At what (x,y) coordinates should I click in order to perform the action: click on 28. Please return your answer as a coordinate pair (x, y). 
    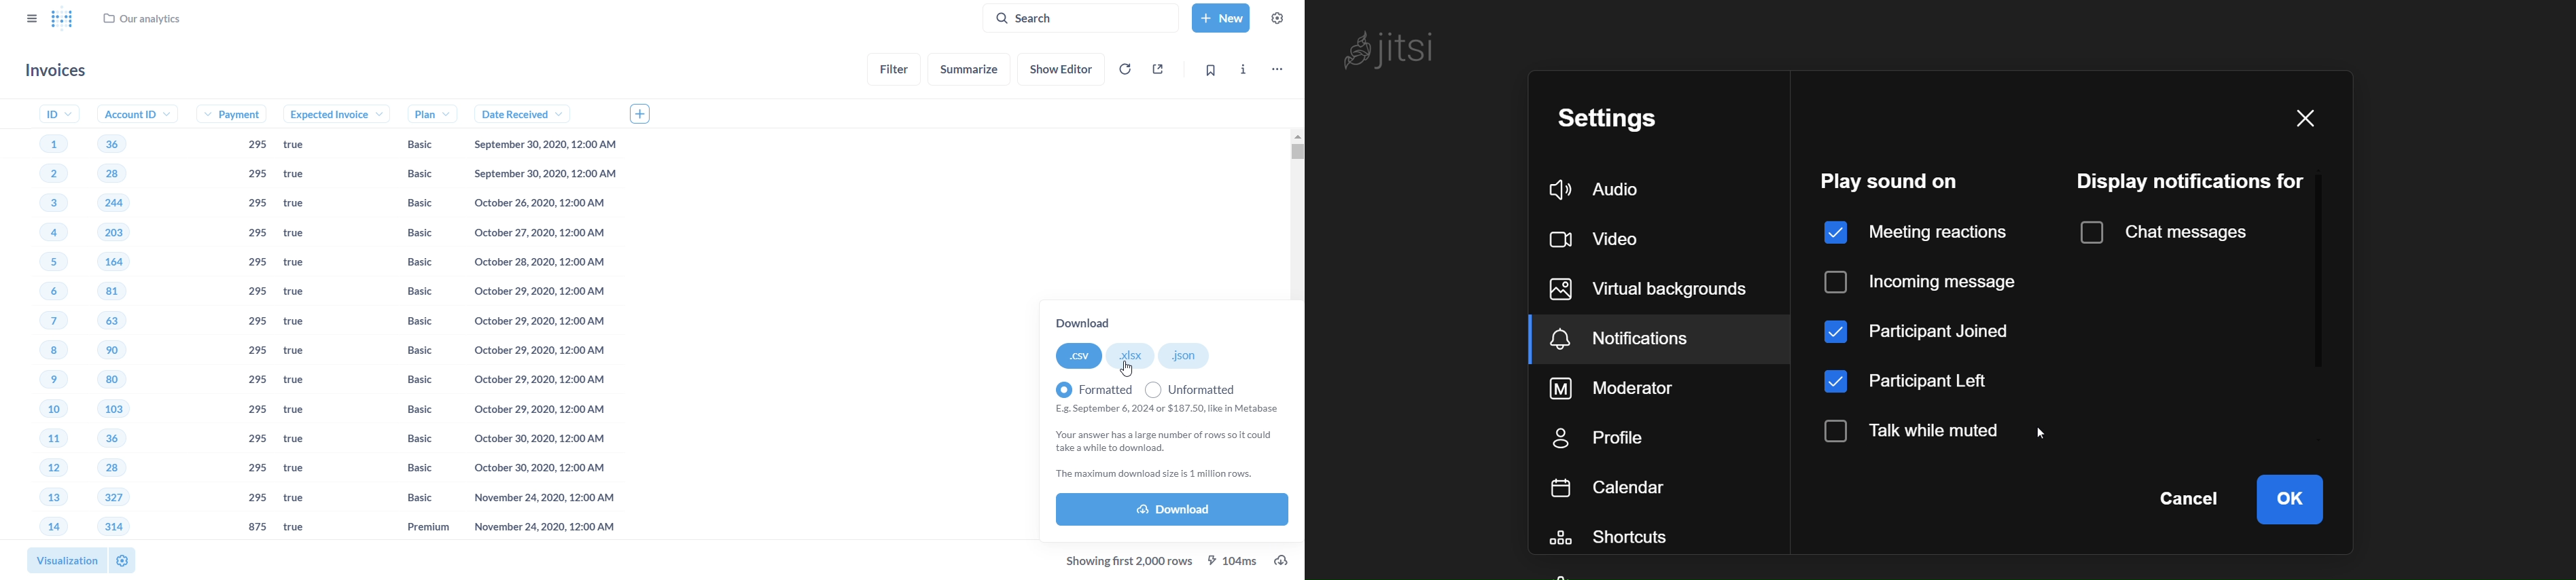
    Looking at the image, I should click on (111, 174).